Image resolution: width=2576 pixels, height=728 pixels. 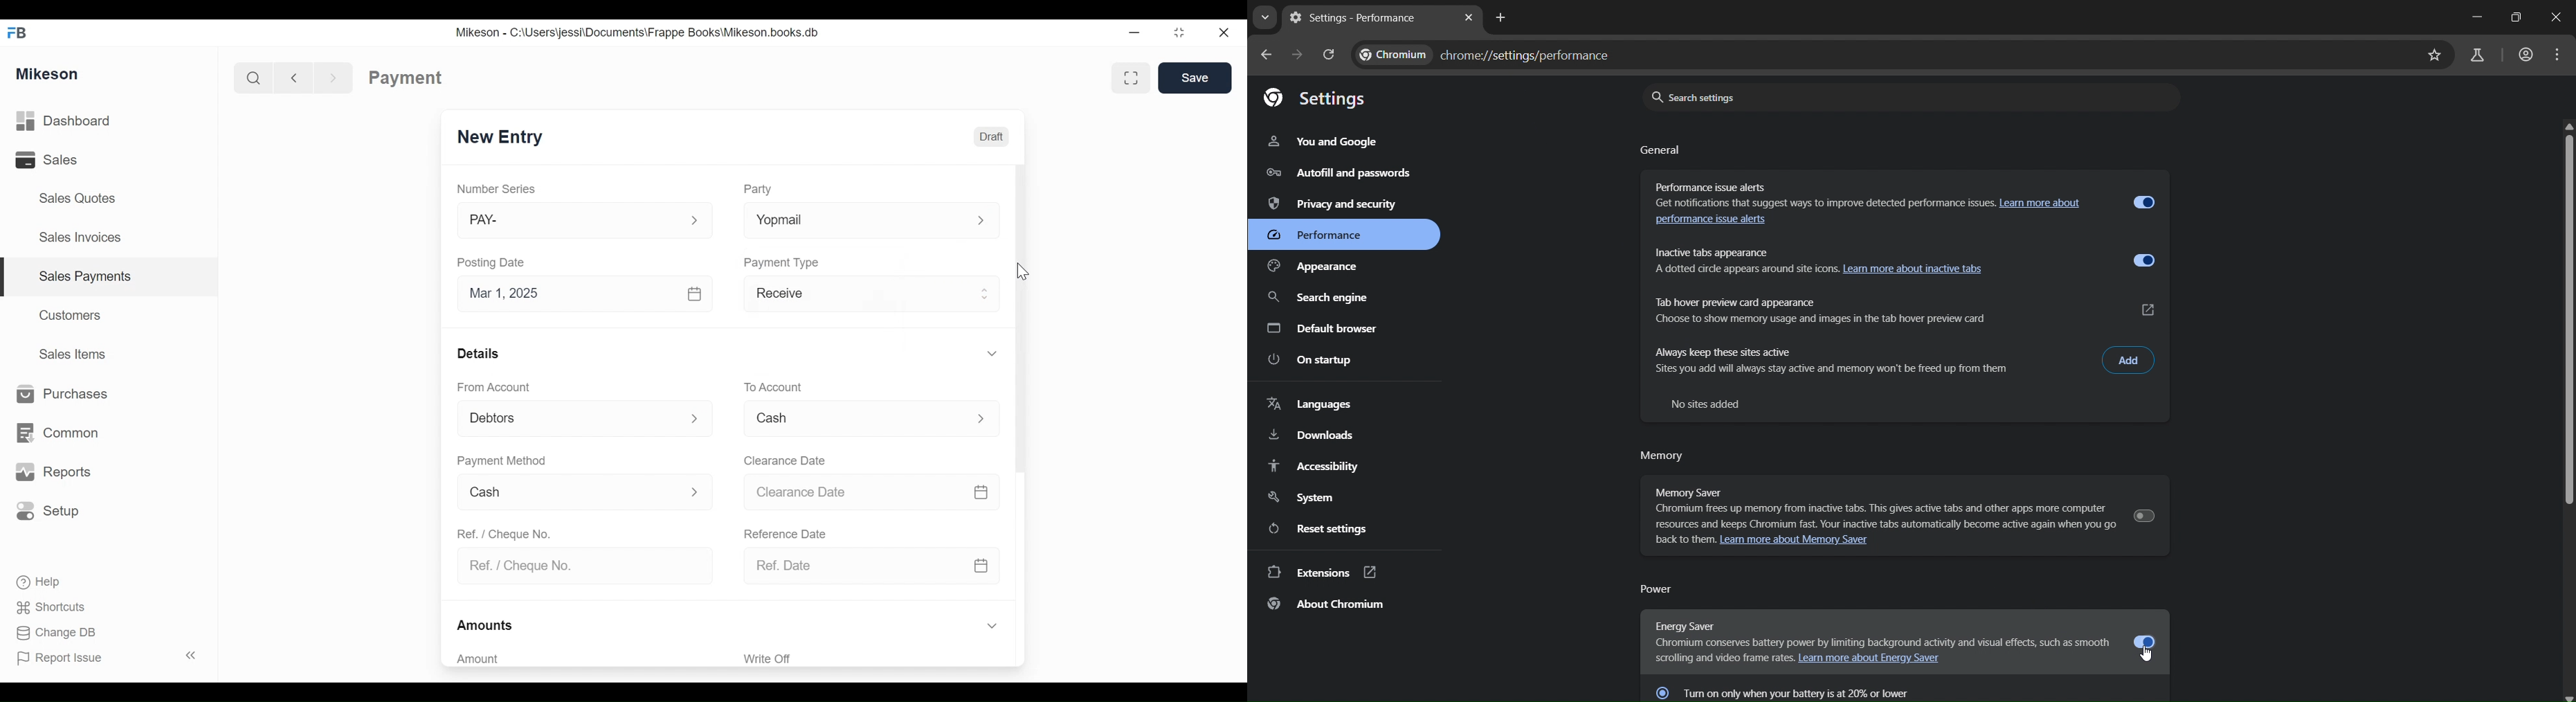 What do you see at coordinates (2150, 309) in the screenshot?
I see `link` at bounding box center [2150, 309].